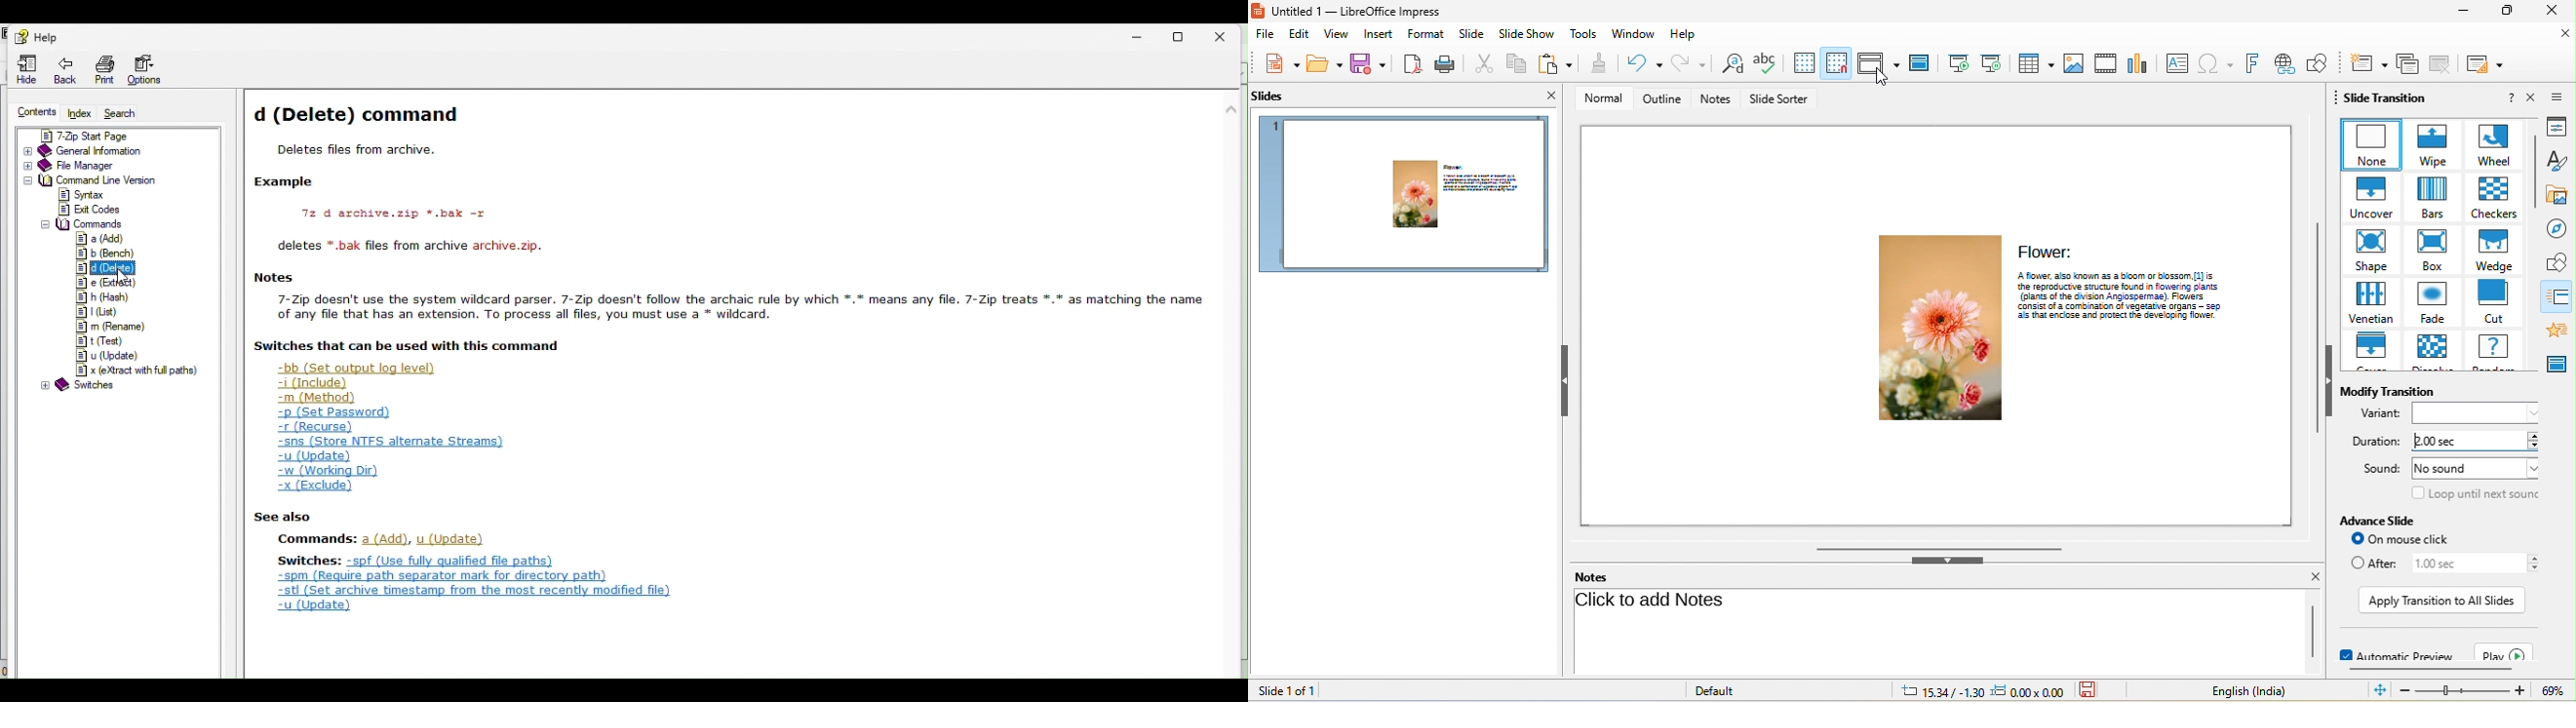  Describe the element at coordinates (2505, 12) in the screenshot. I see `maximize` at that location.